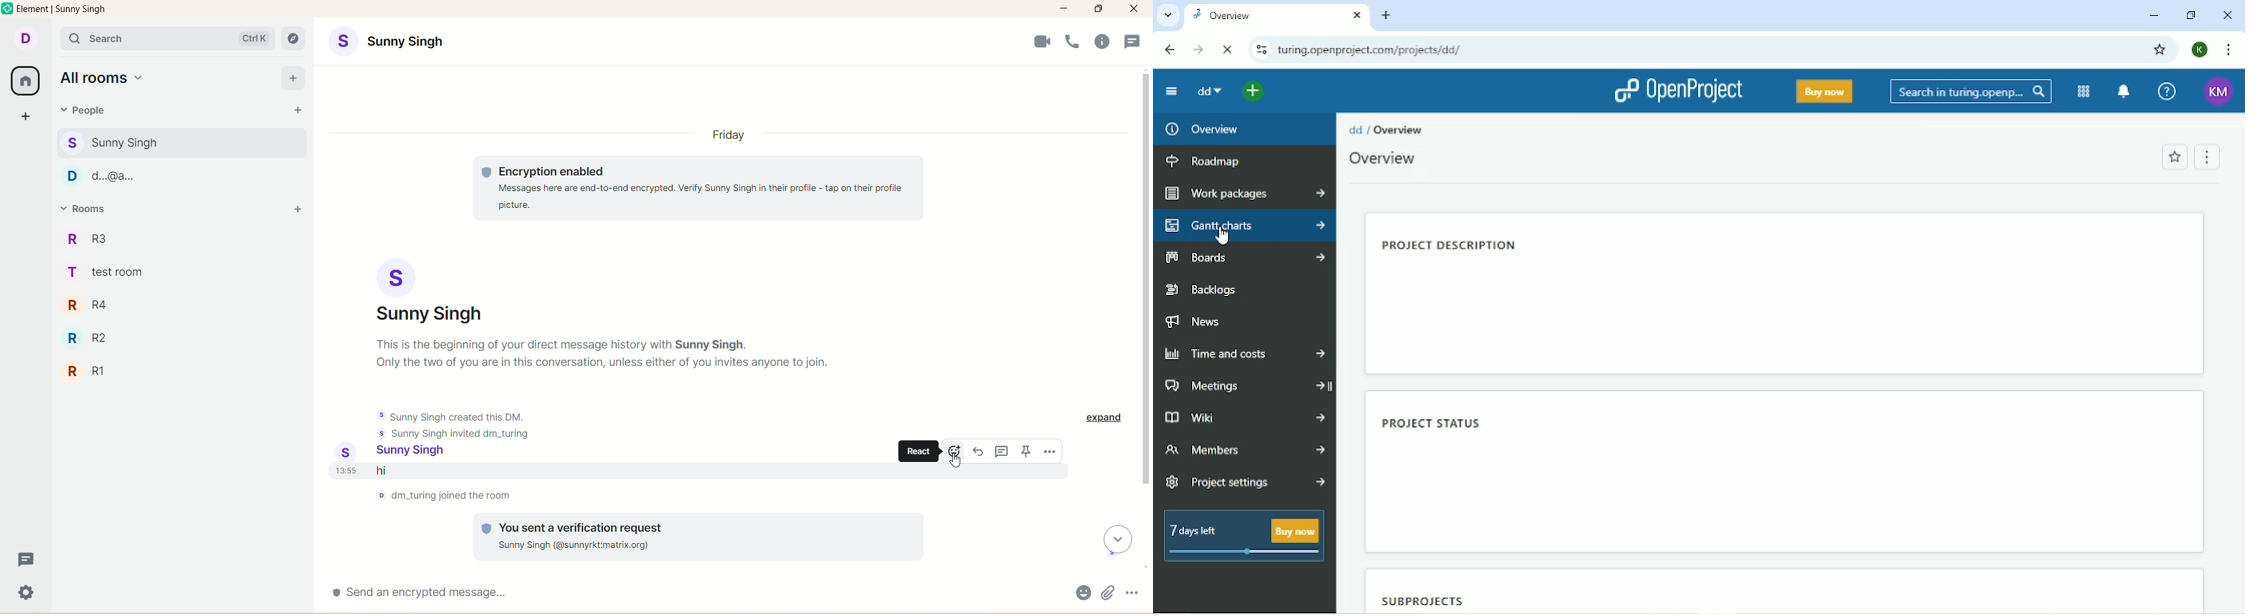  Describe the element at coordinates (25, 81) in the screenshot. I see `all rooms` at that location.